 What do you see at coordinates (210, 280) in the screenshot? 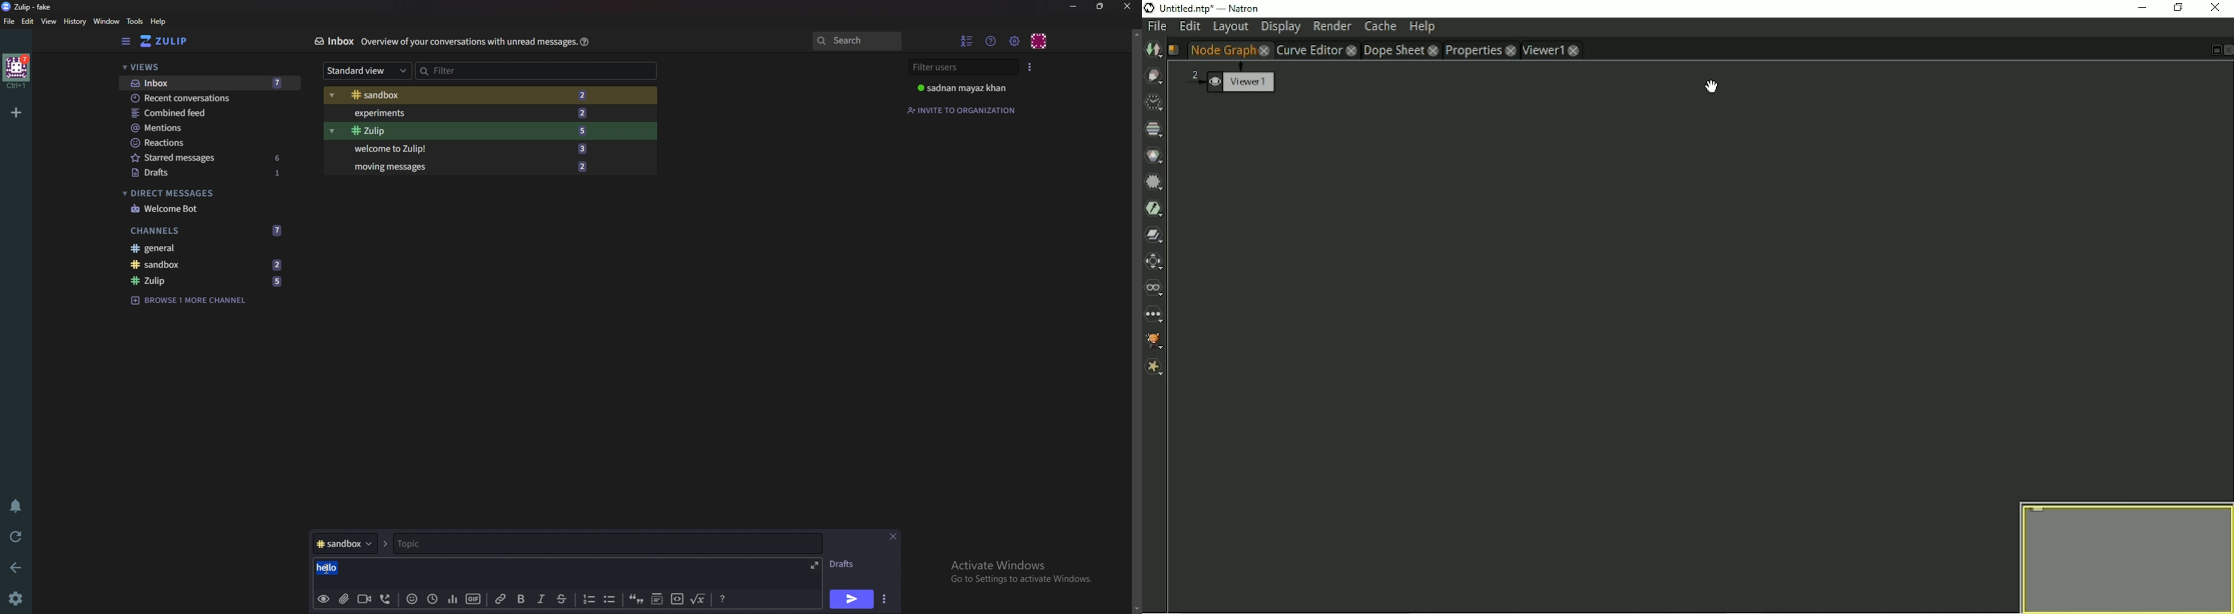
I see `#Zulip 5` at bounding box center [210, 280].